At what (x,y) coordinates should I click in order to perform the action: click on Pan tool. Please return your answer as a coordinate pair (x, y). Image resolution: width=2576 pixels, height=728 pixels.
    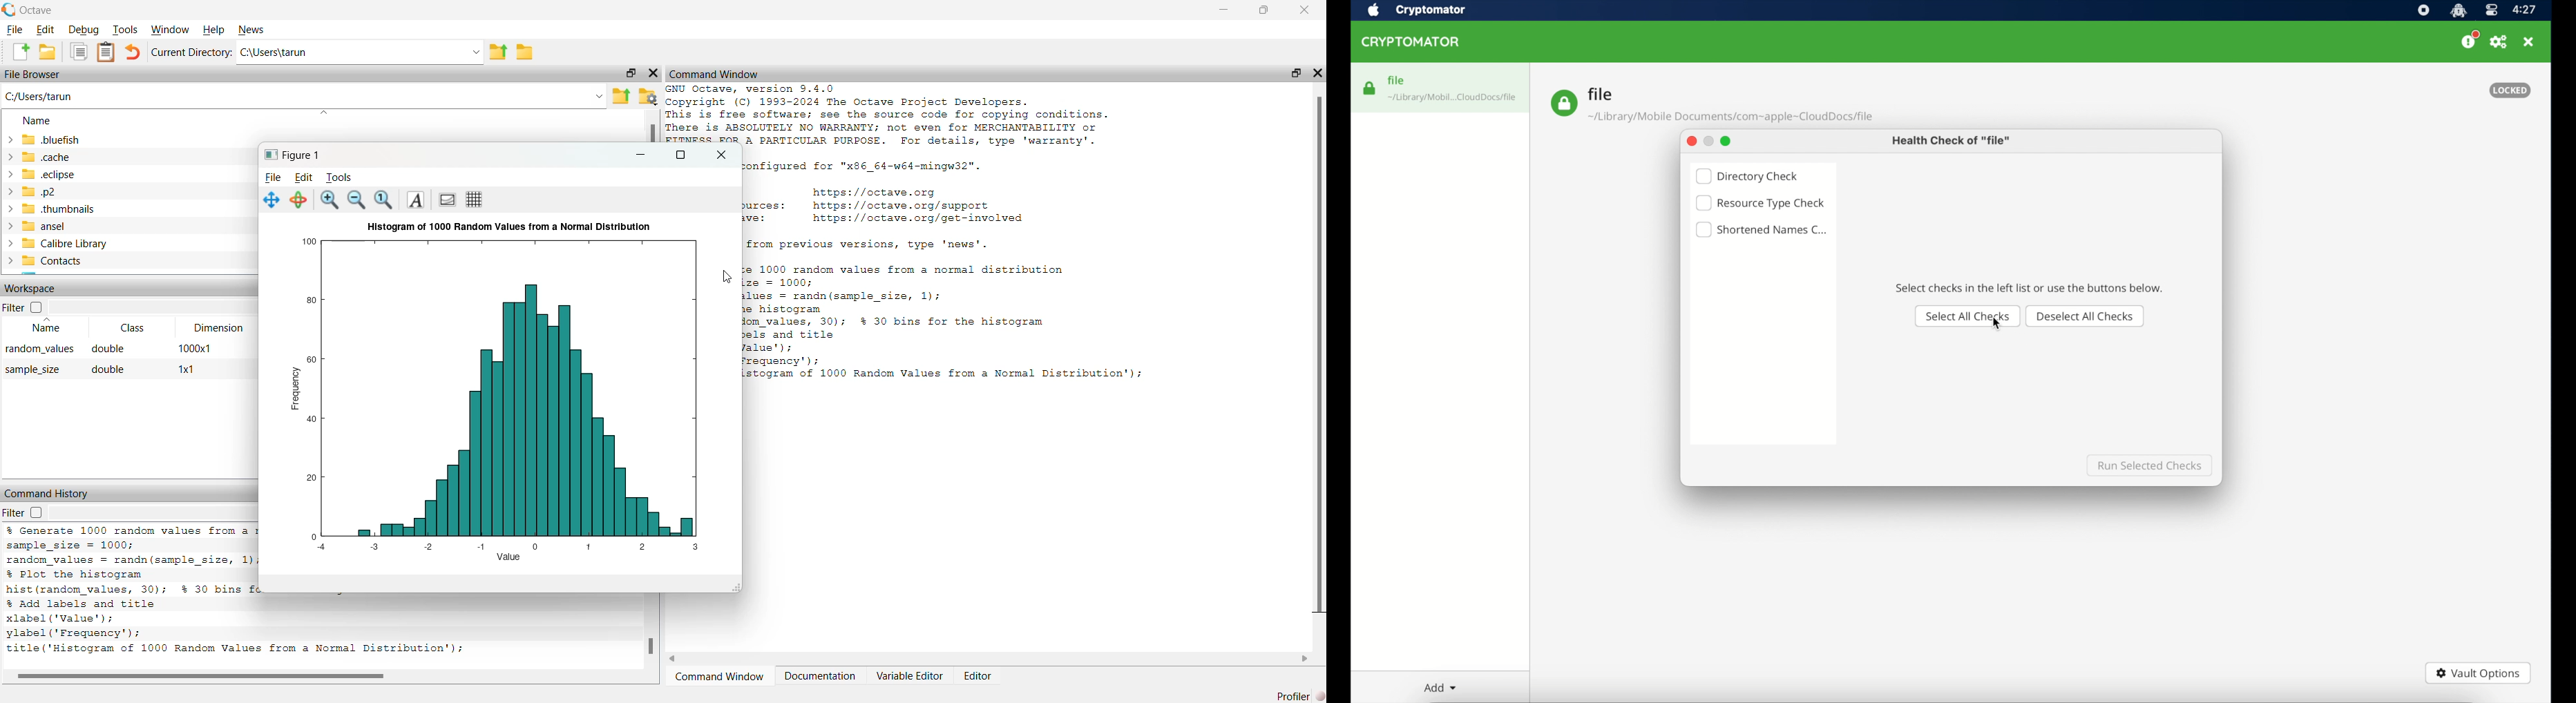
    Looking at the image, I should click on (271, 200).